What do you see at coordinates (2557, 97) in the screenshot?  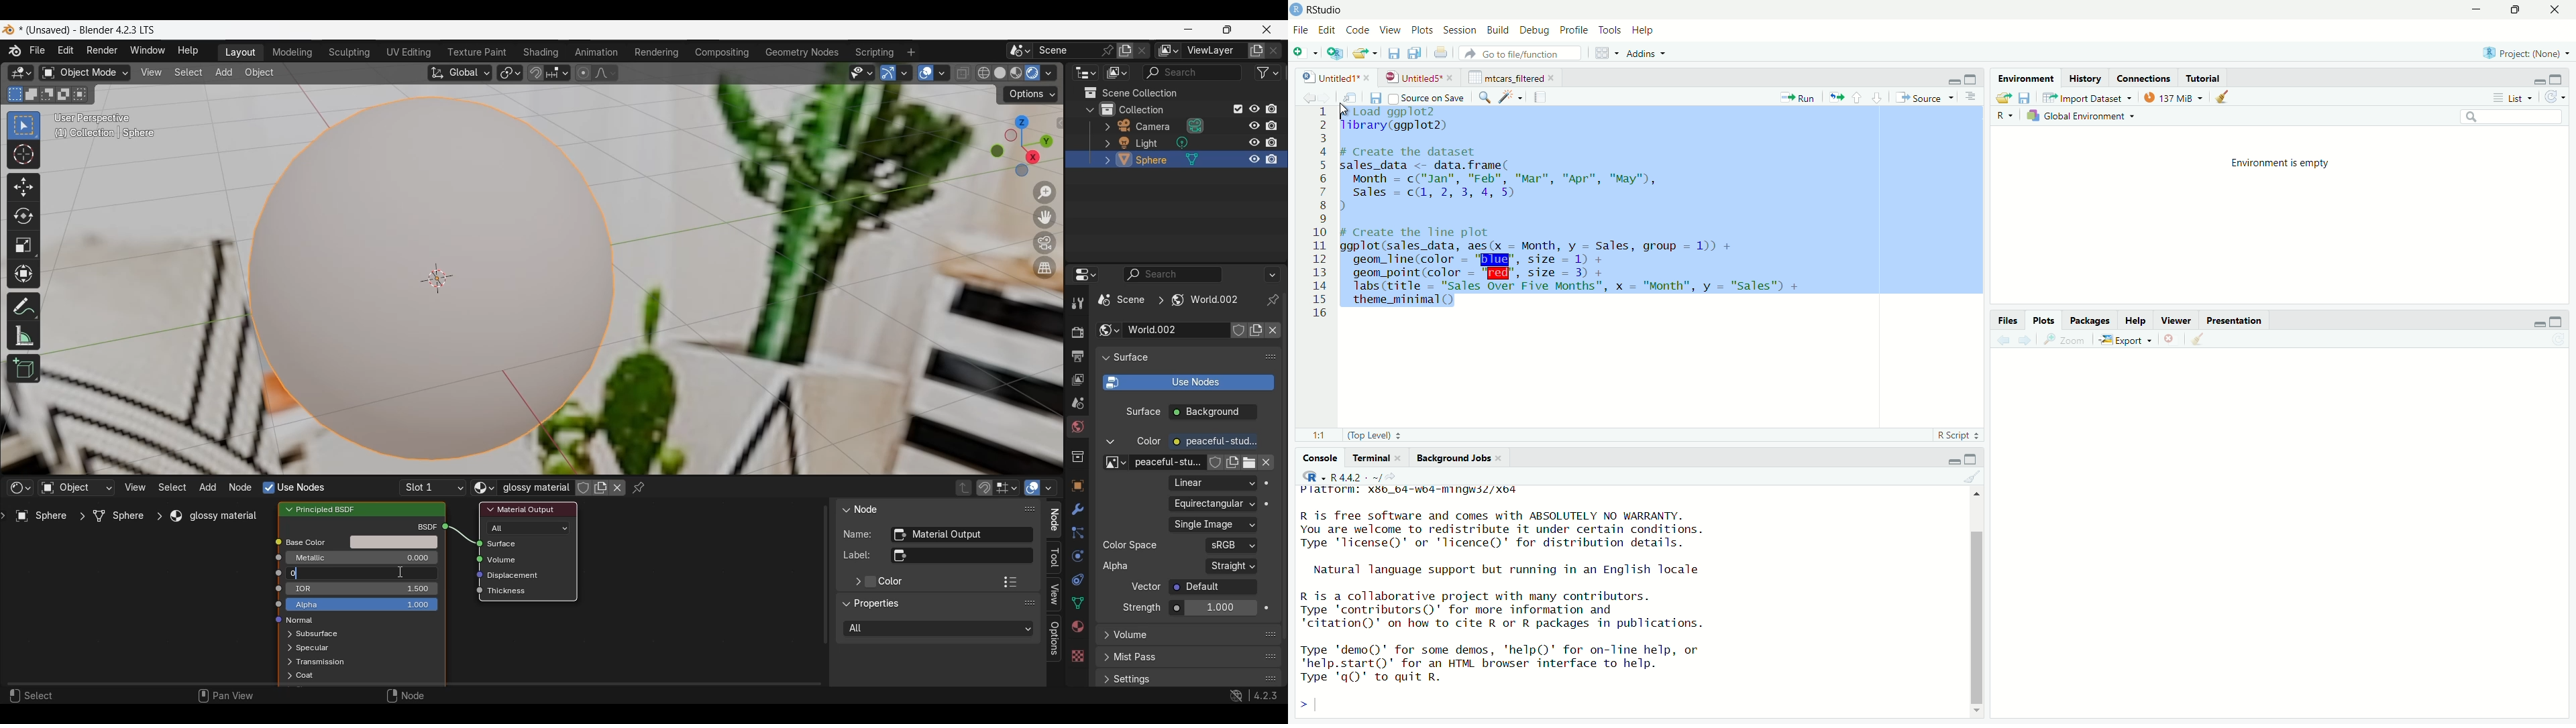 I see `refresh` at bounding box center [2557, 97].